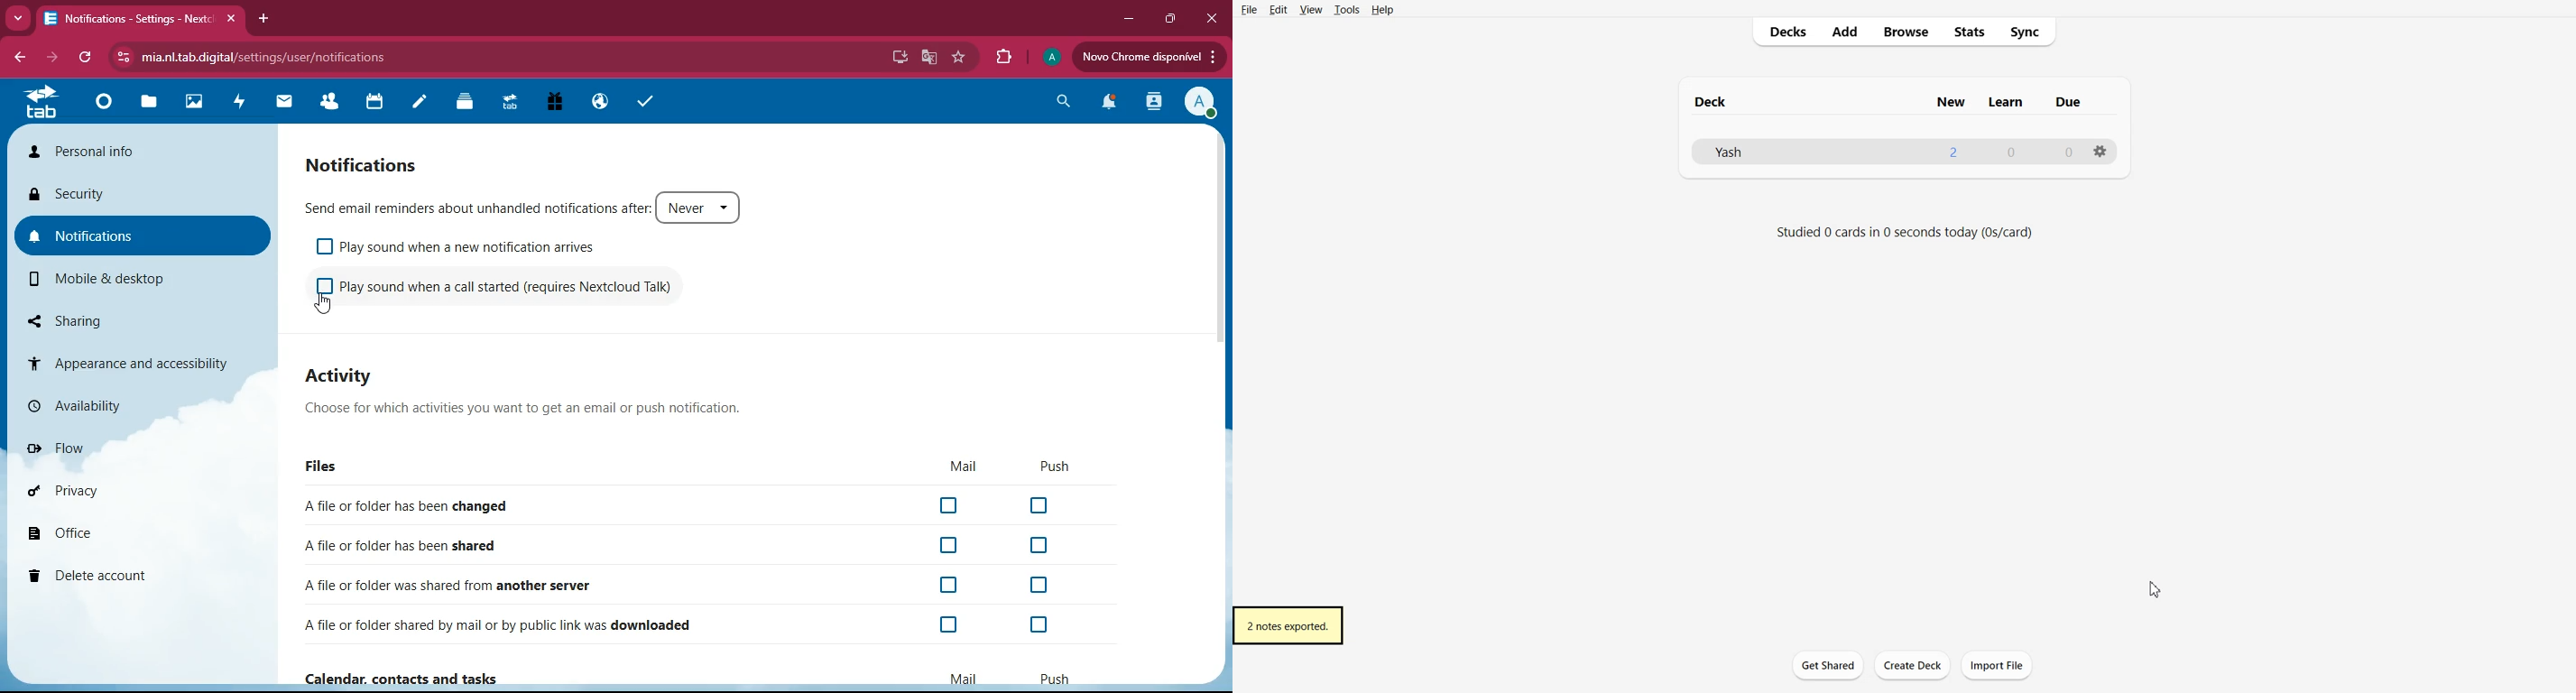 The image size is (2576, 700). What do you see at coordinates (75, 405) in the screenshot?
I see `availability` at bounding box center [75, 405].